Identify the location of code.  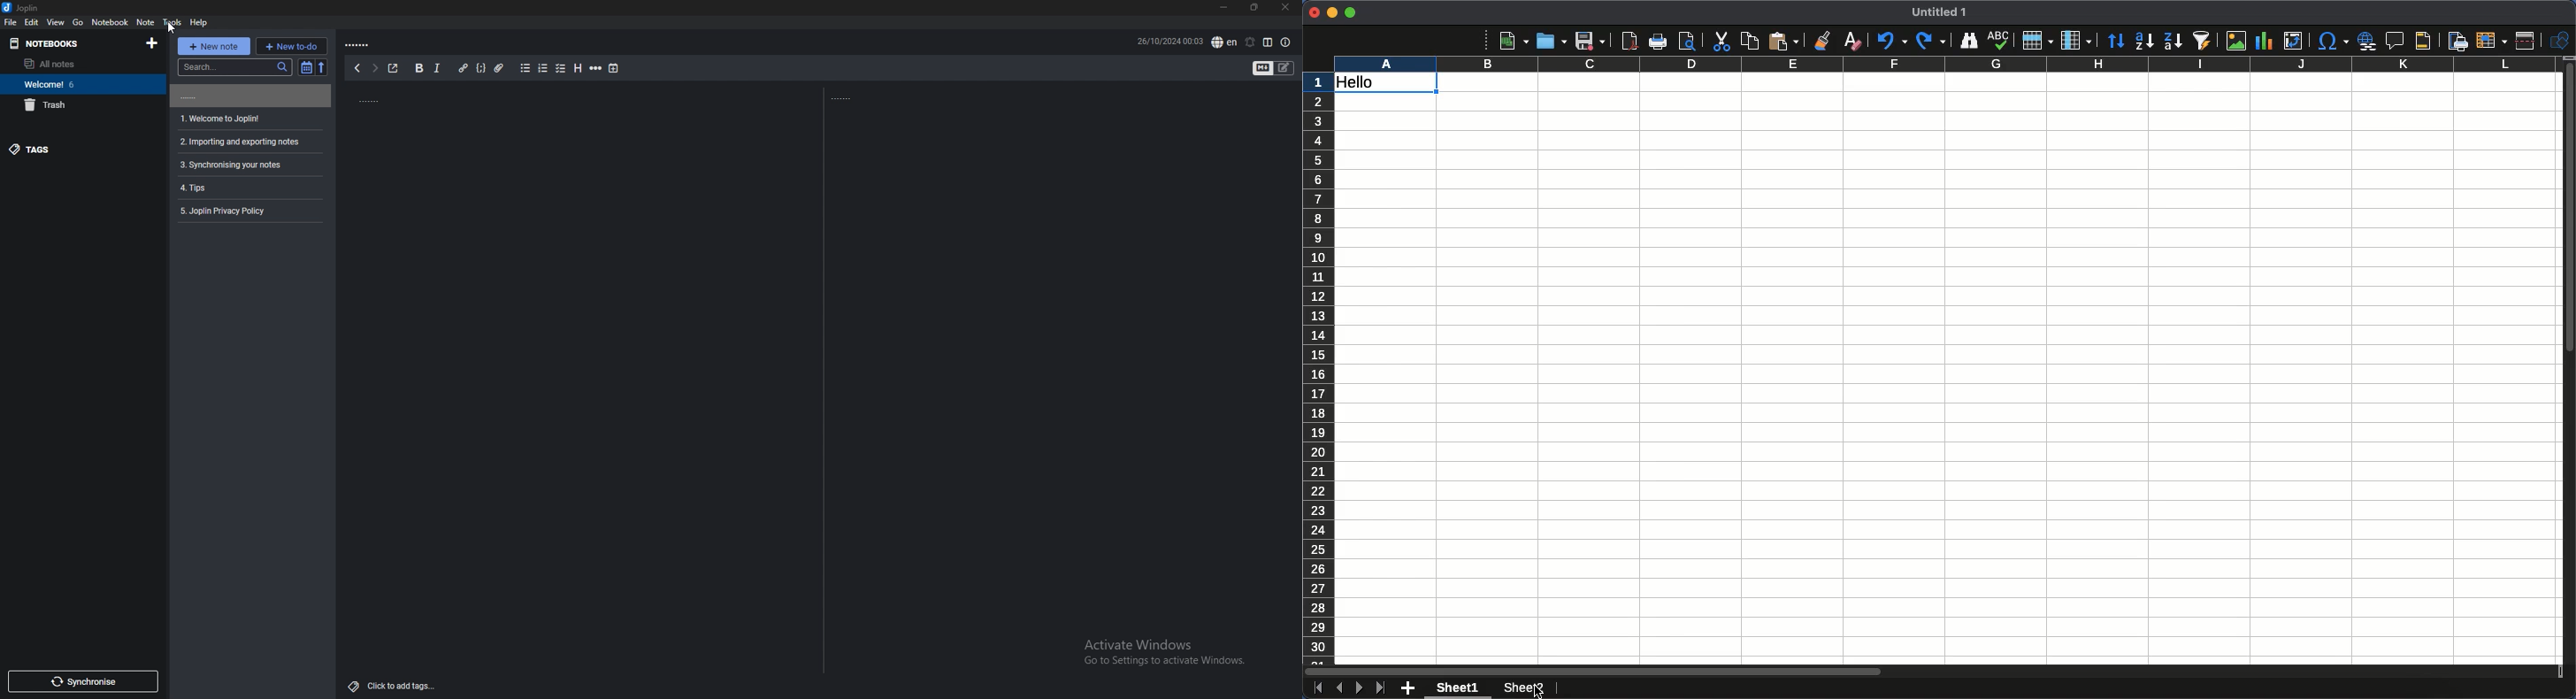
(482, 68).